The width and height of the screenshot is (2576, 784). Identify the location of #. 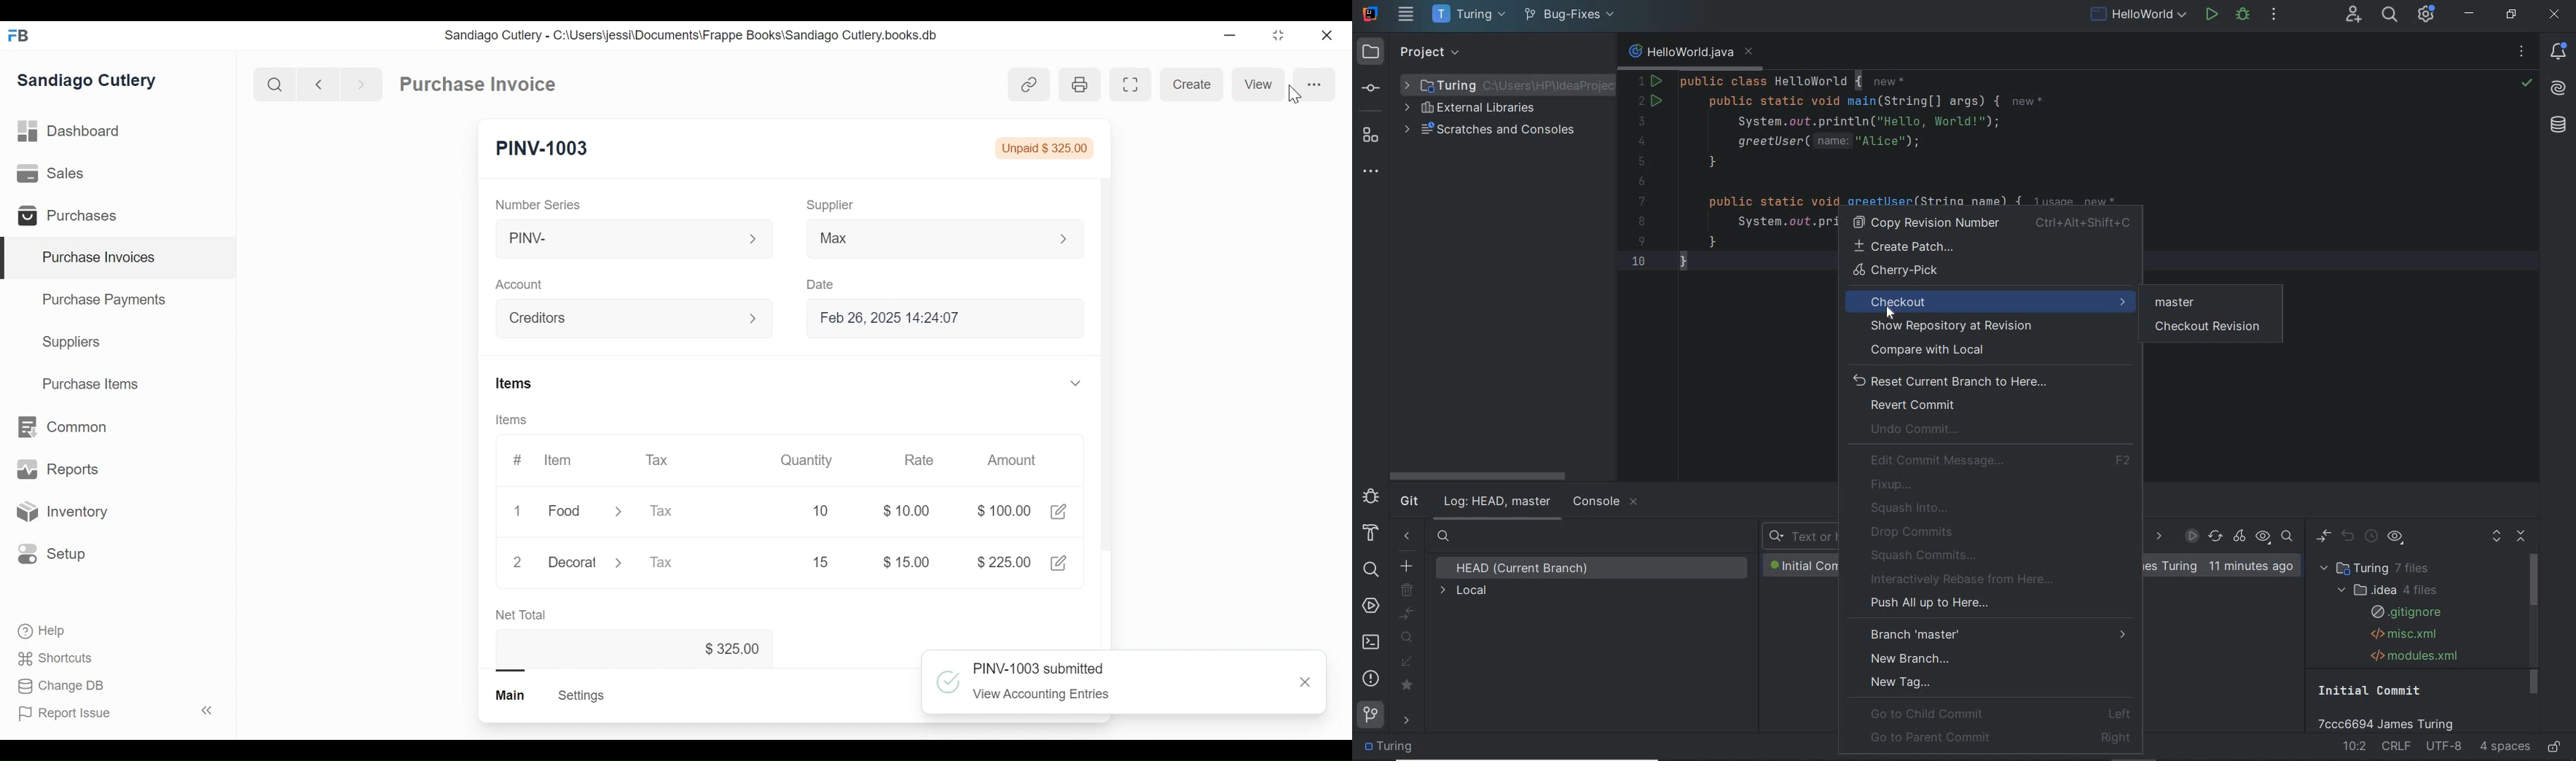
(518, 459).